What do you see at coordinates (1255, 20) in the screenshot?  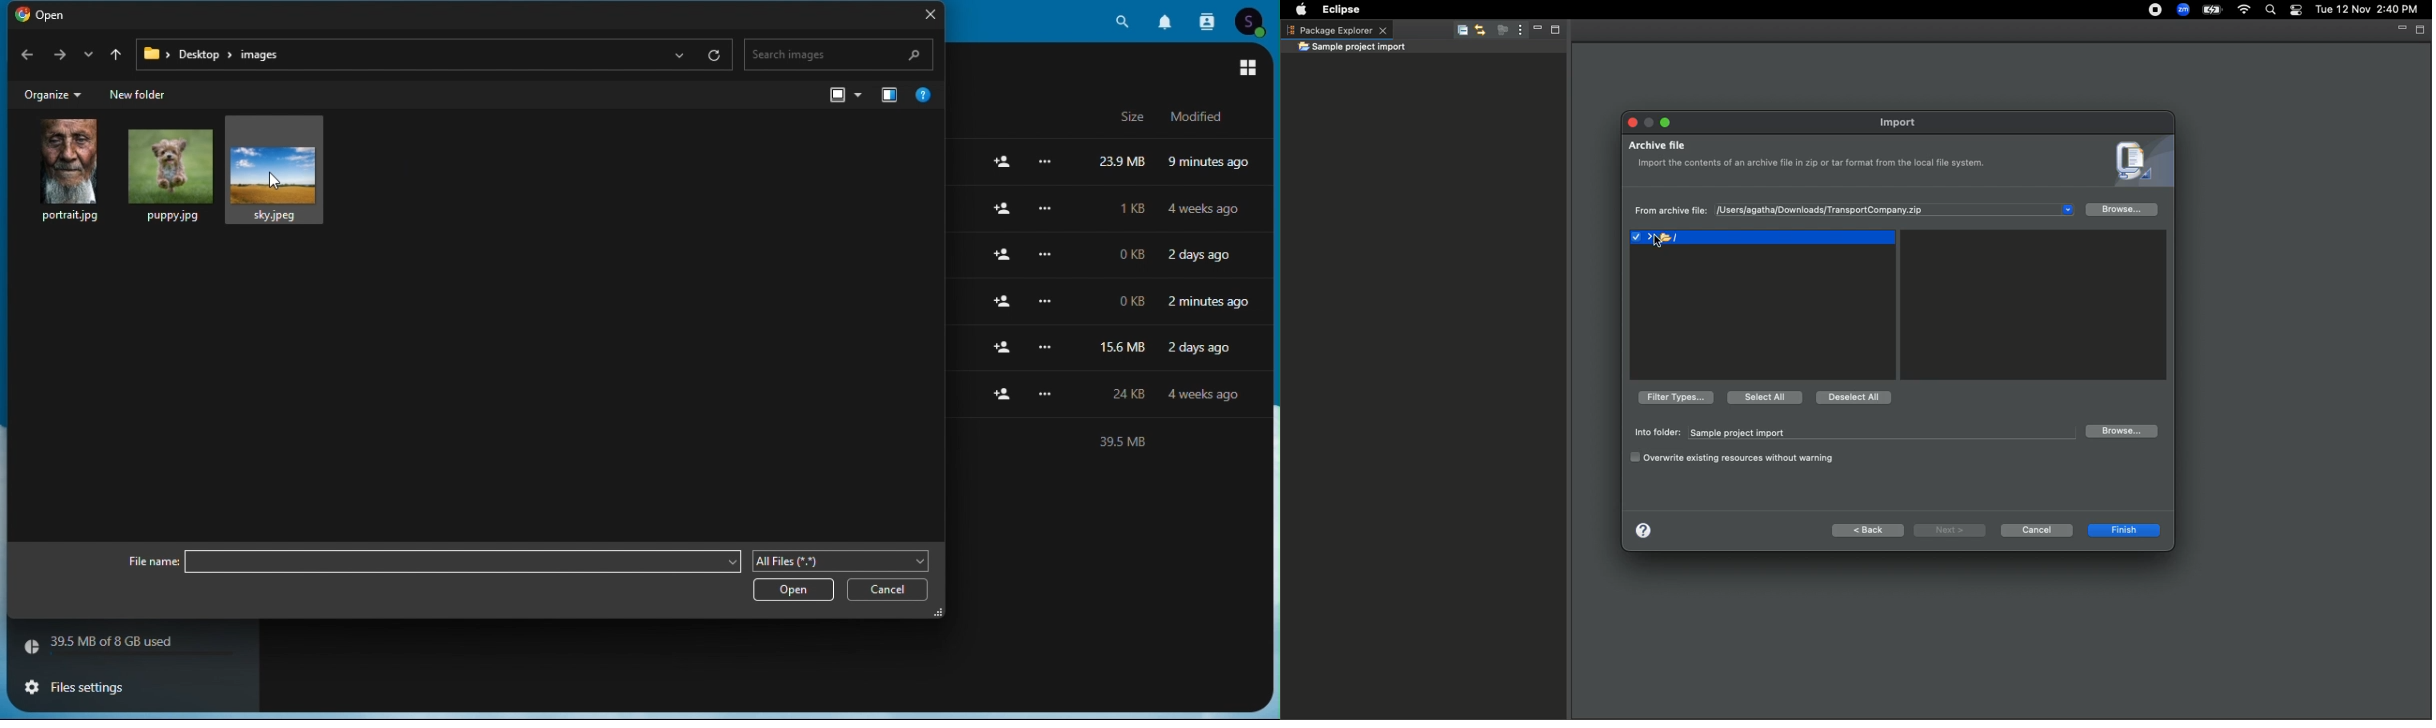 I see `account icon` at bounding box center [1255, 20].